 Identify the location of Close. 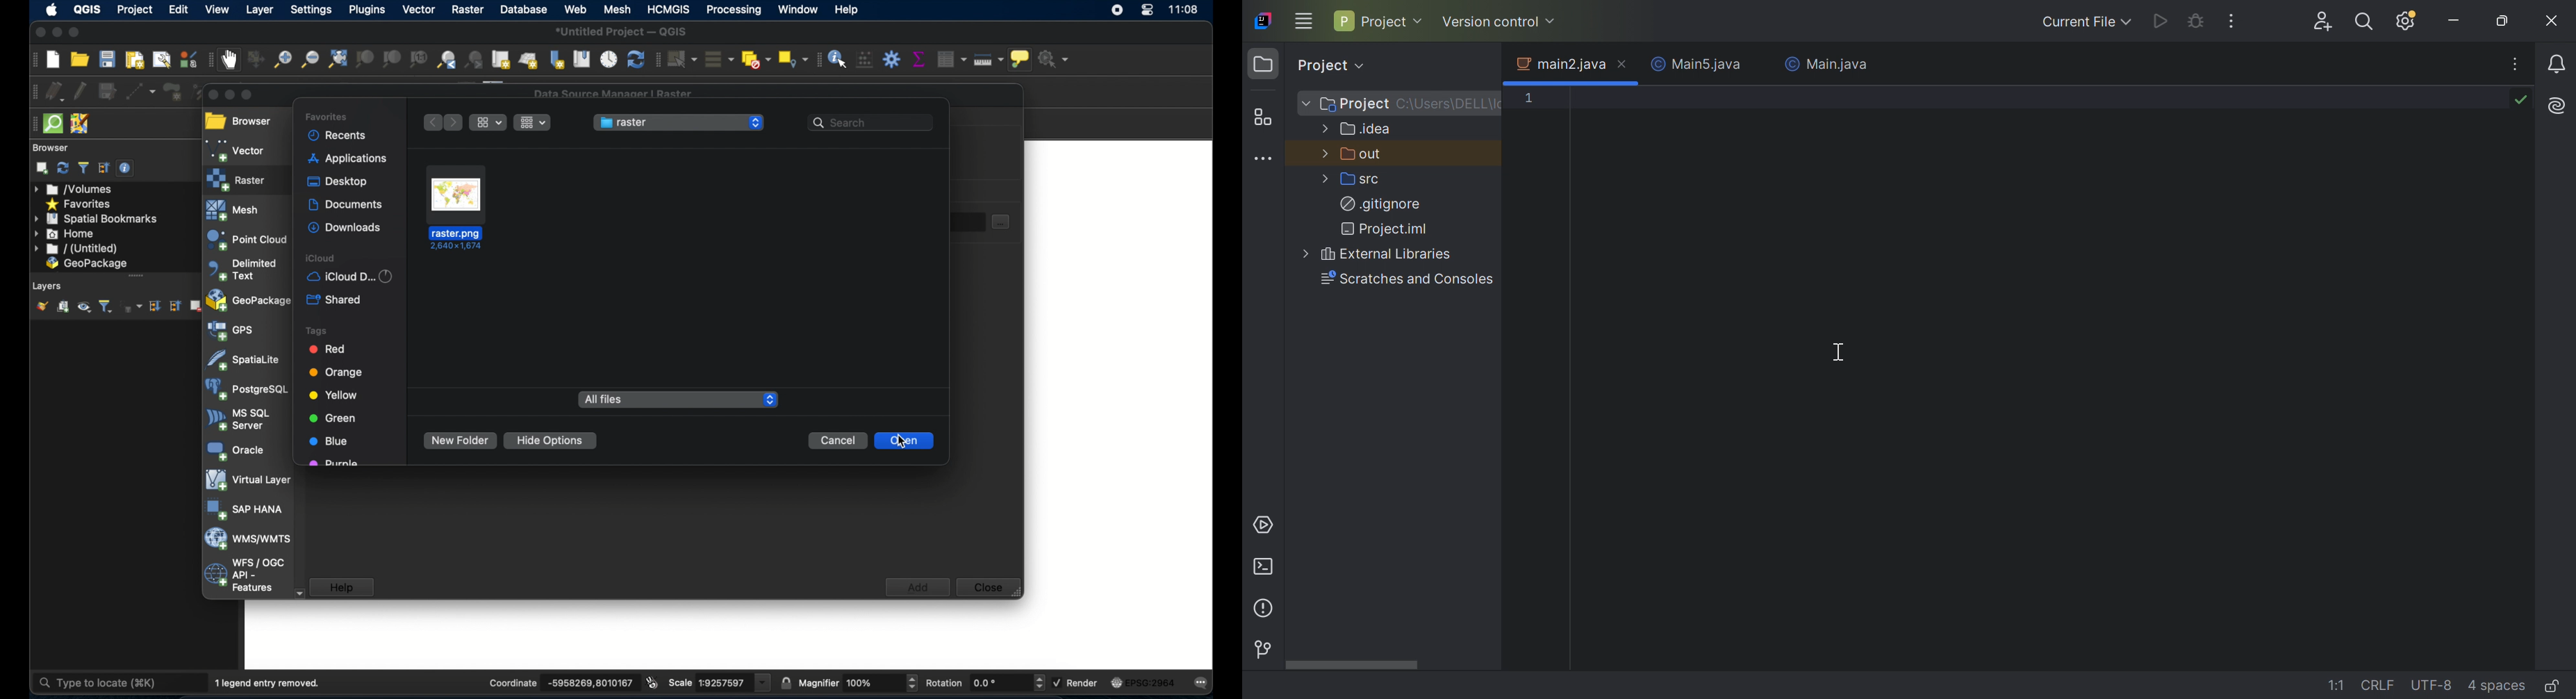
(1624, 65).